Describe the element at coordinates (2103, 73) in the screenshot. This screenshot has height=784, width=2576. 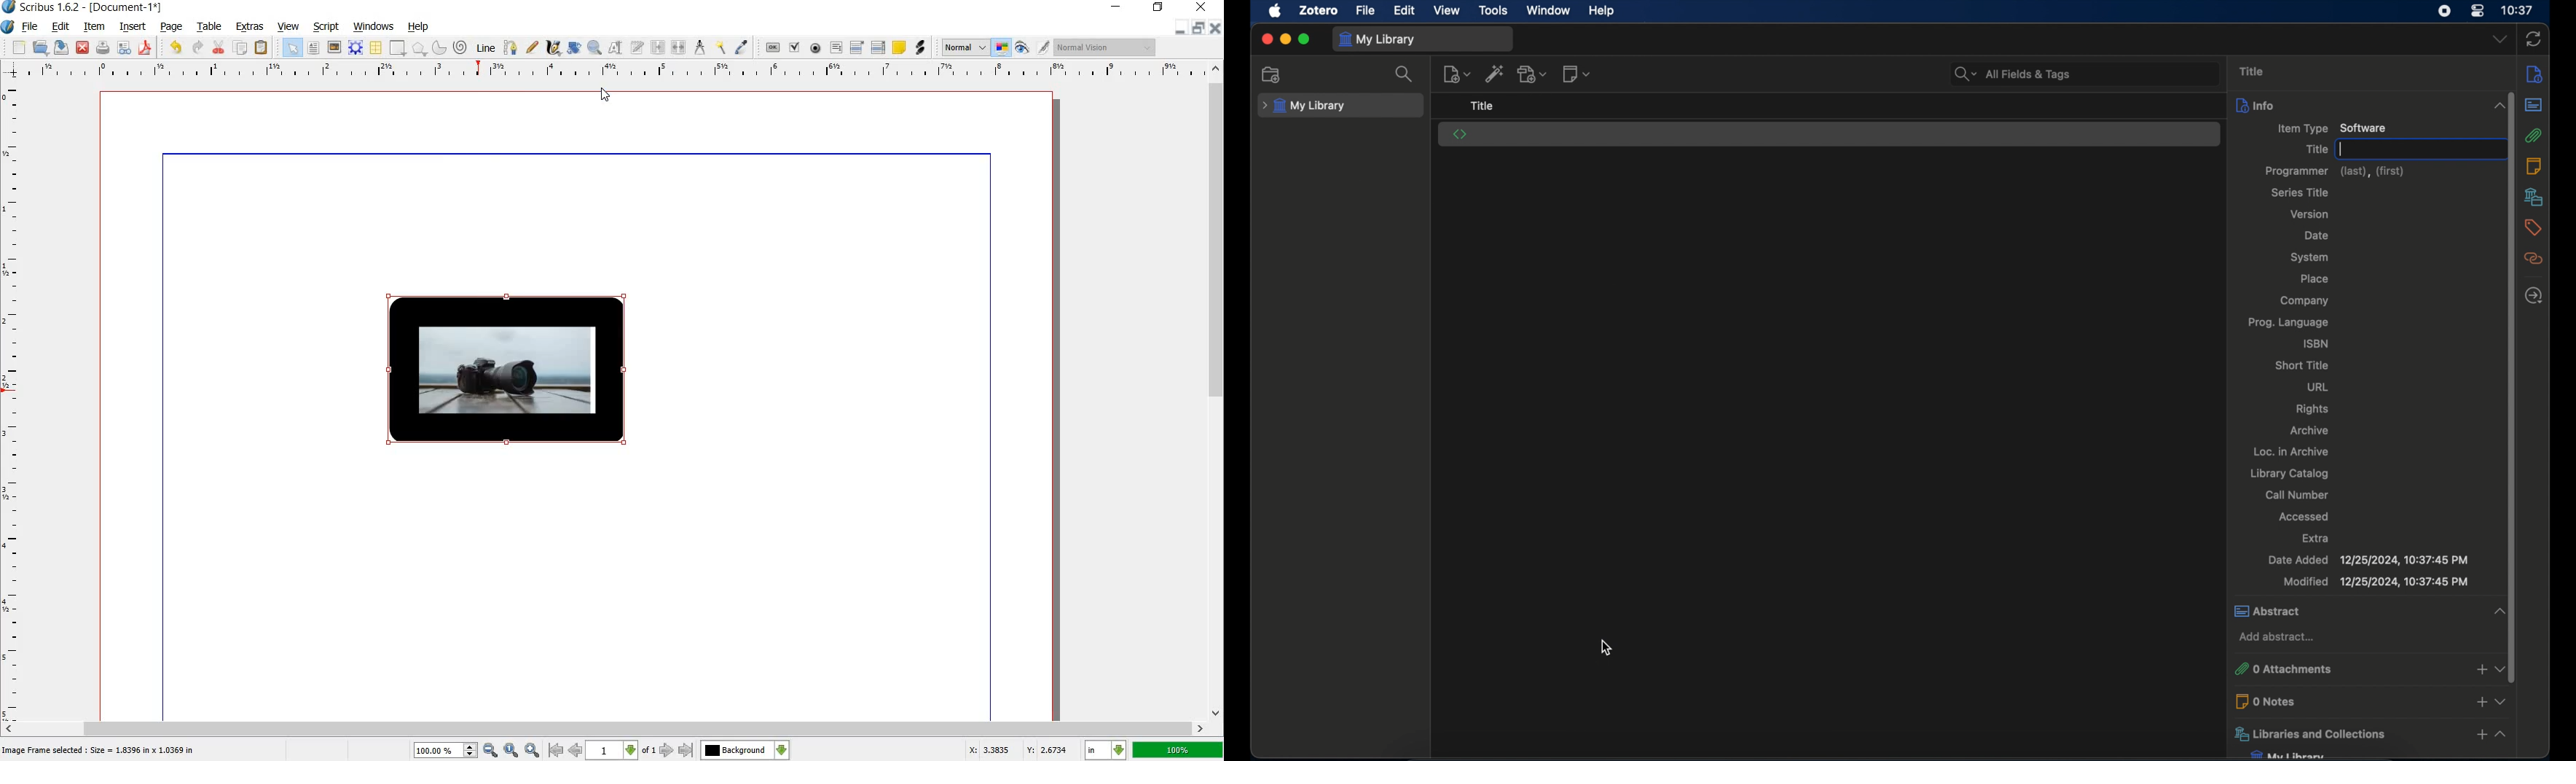
I see `search bar input` at that location.